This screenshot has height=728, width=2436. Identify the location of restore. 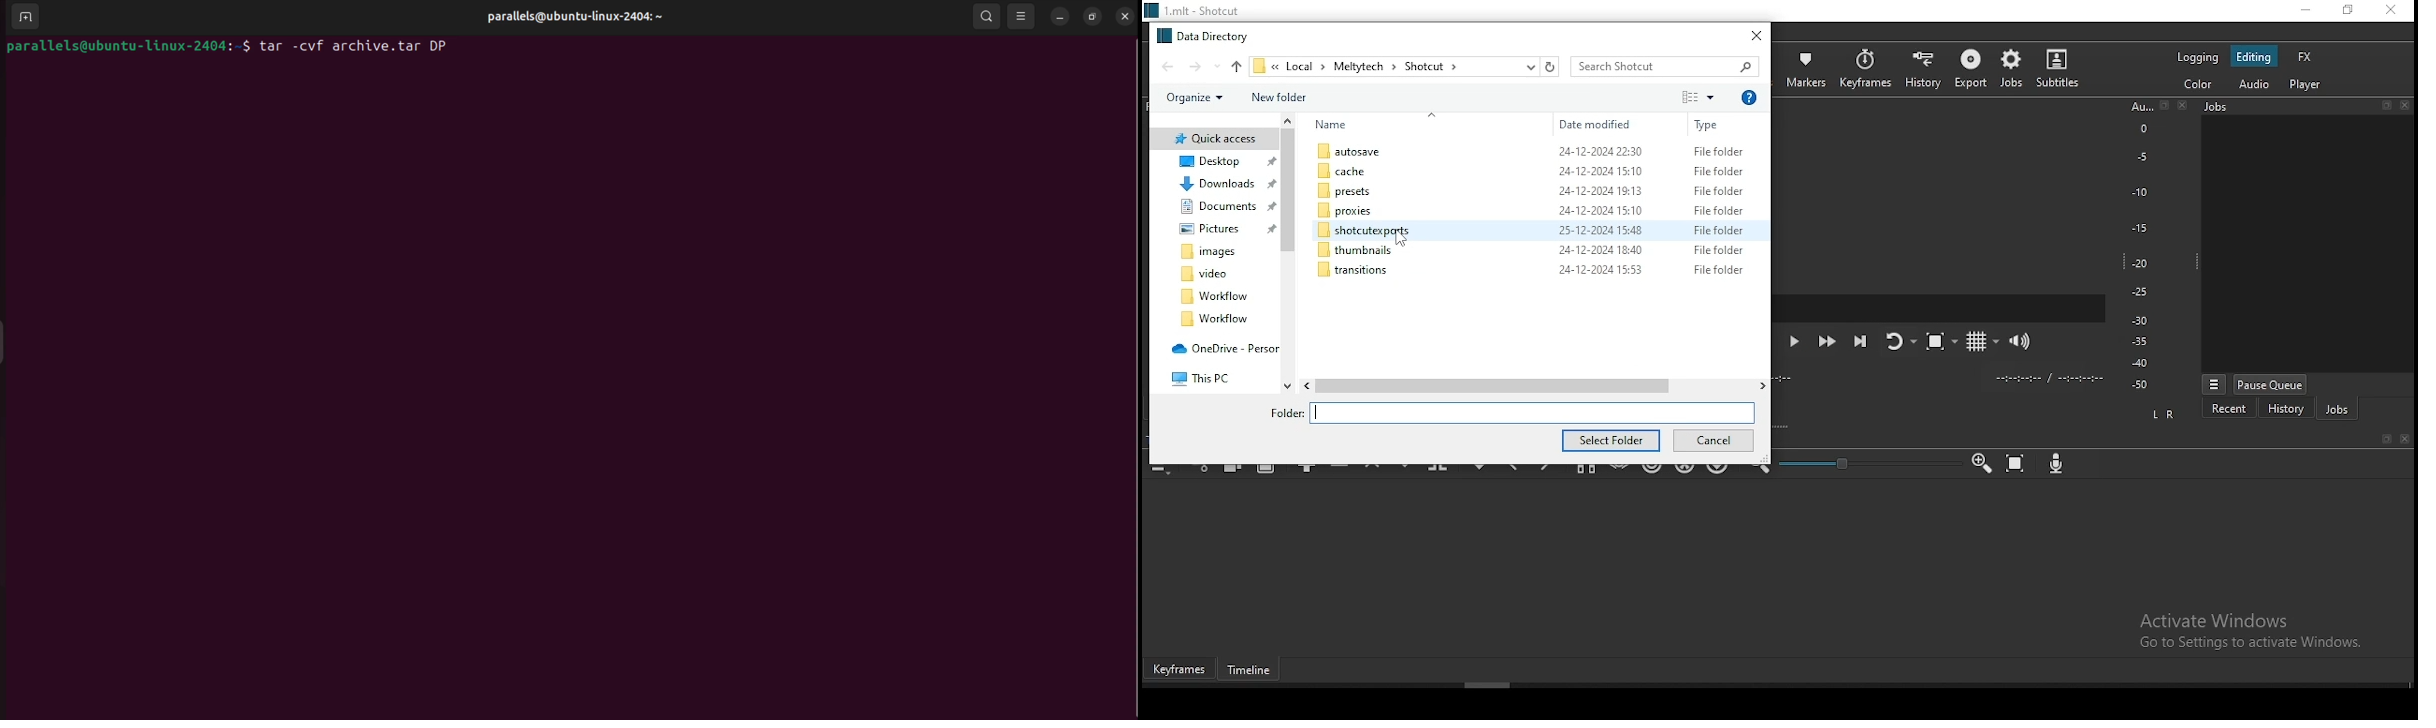
(2347, 11).